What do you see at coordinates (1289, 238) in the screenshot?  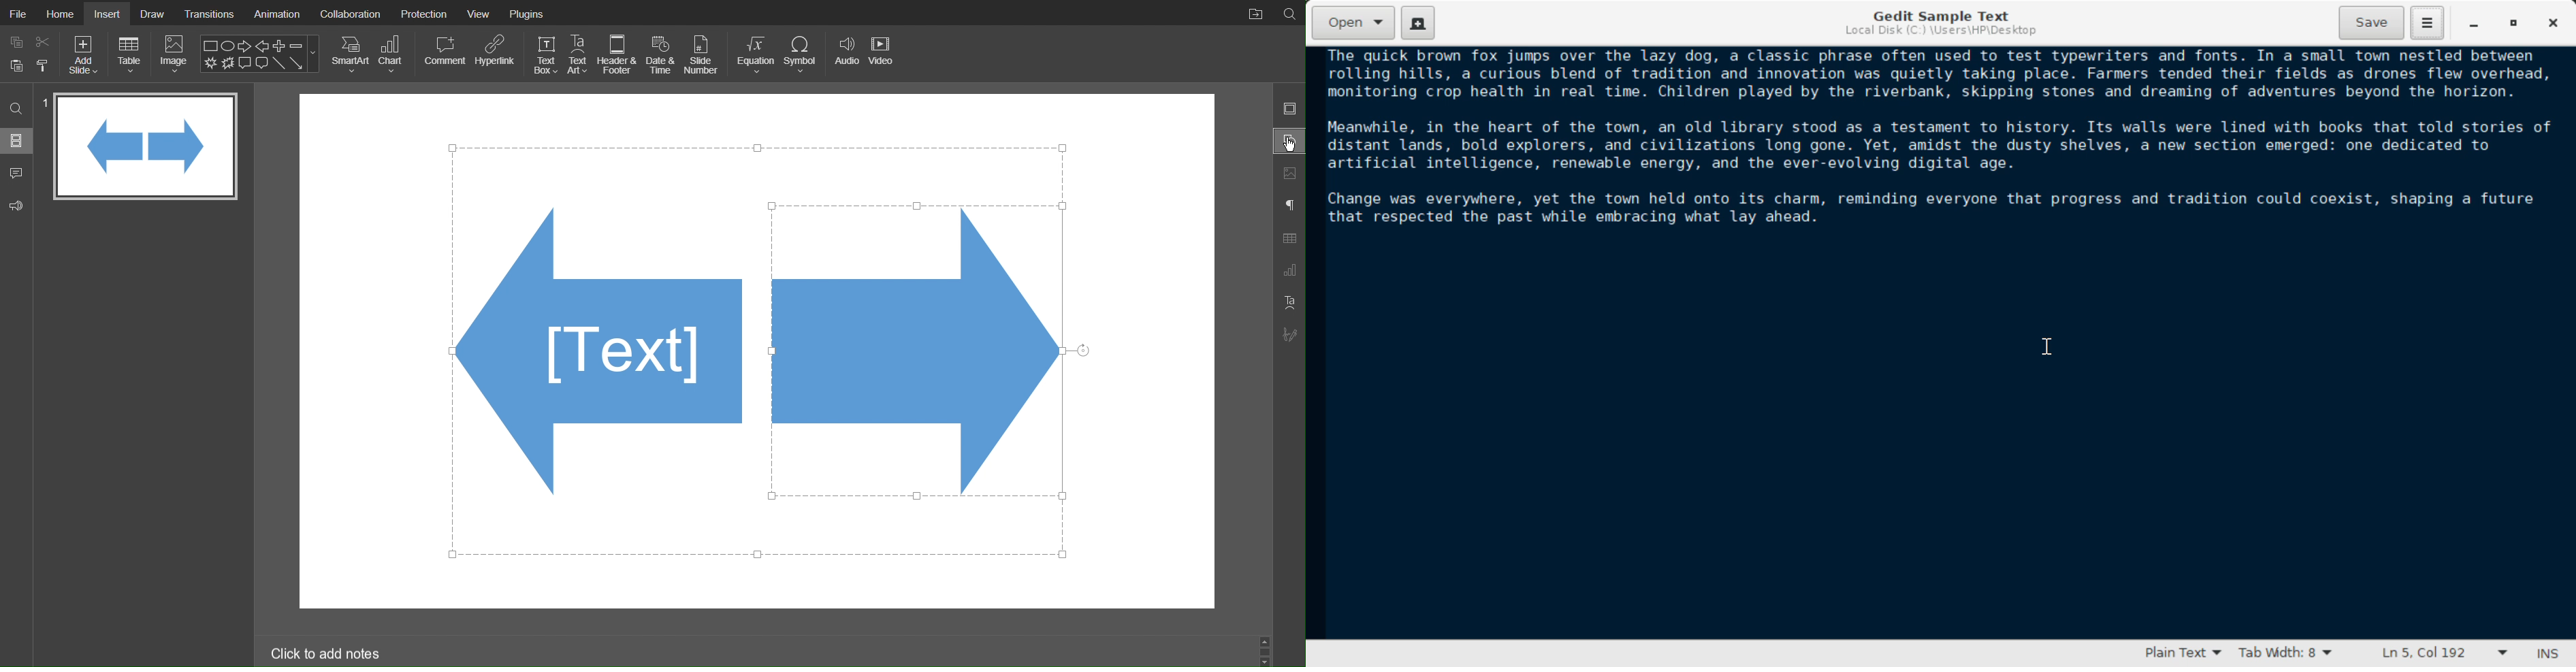 I see `Table Settings` at bounding box center [1289, 238].